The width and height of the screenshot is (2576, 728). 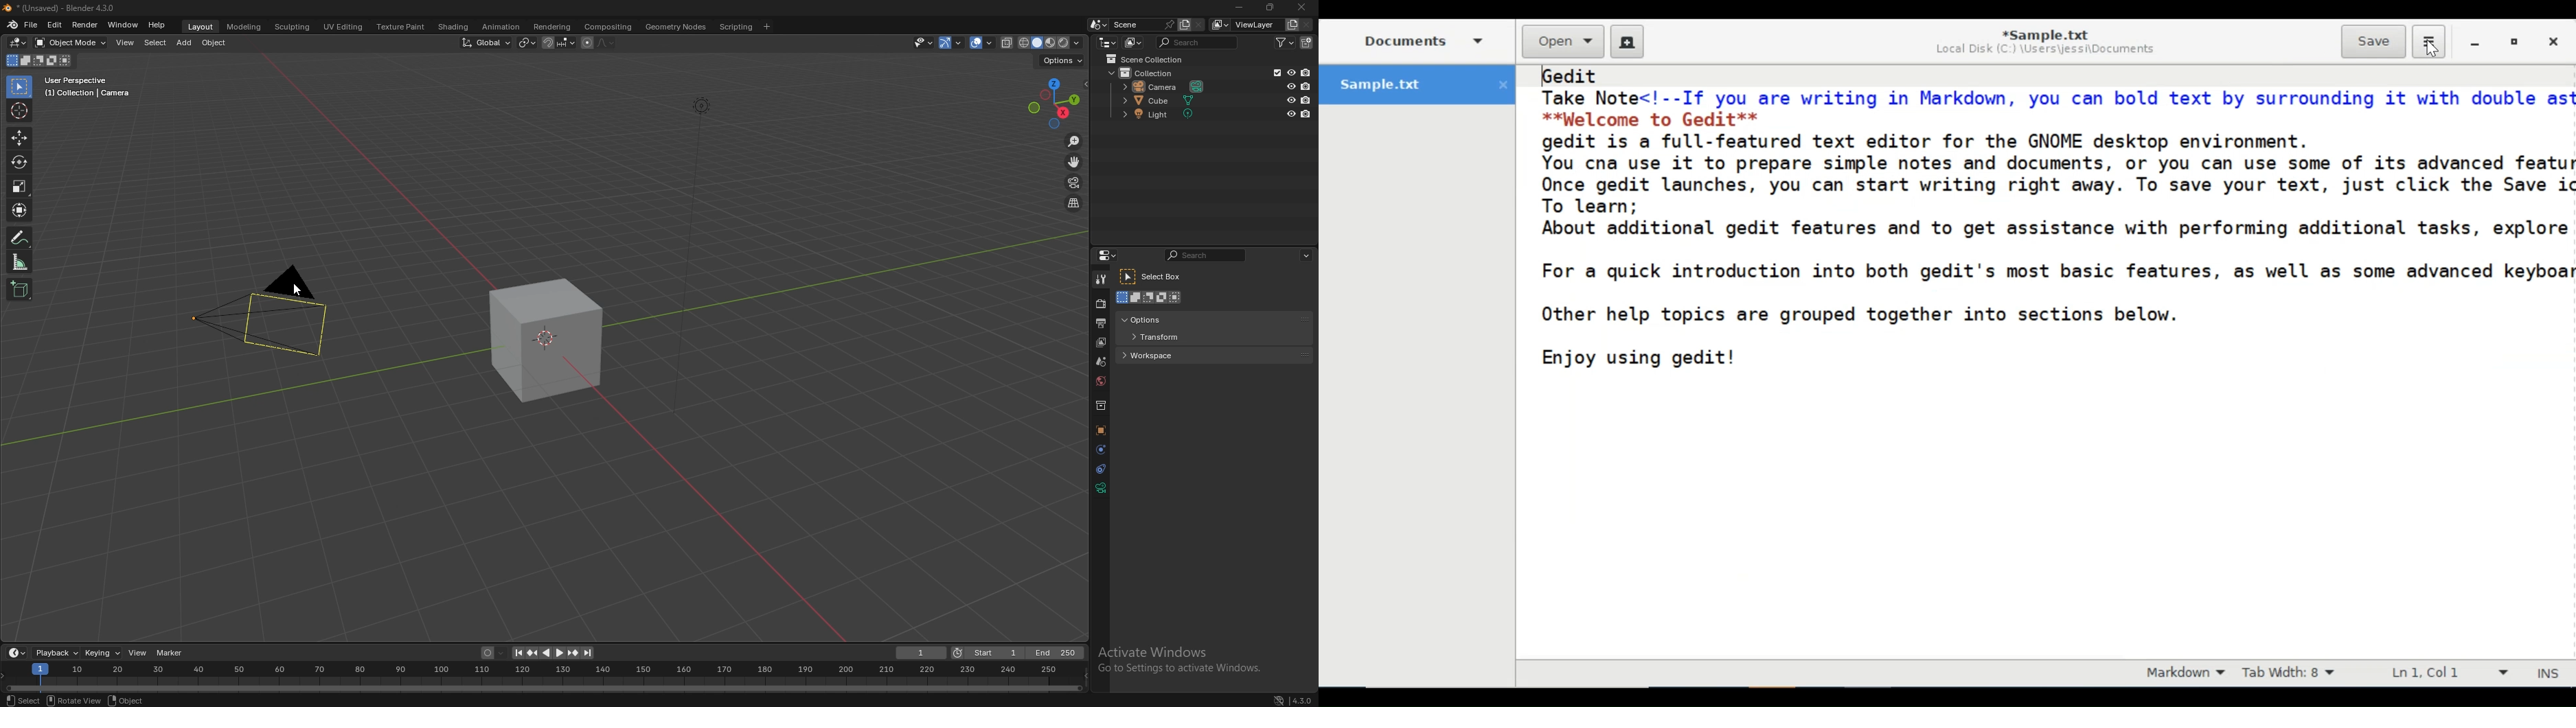 I want to click on rotate view, so click(x=74, y=700).